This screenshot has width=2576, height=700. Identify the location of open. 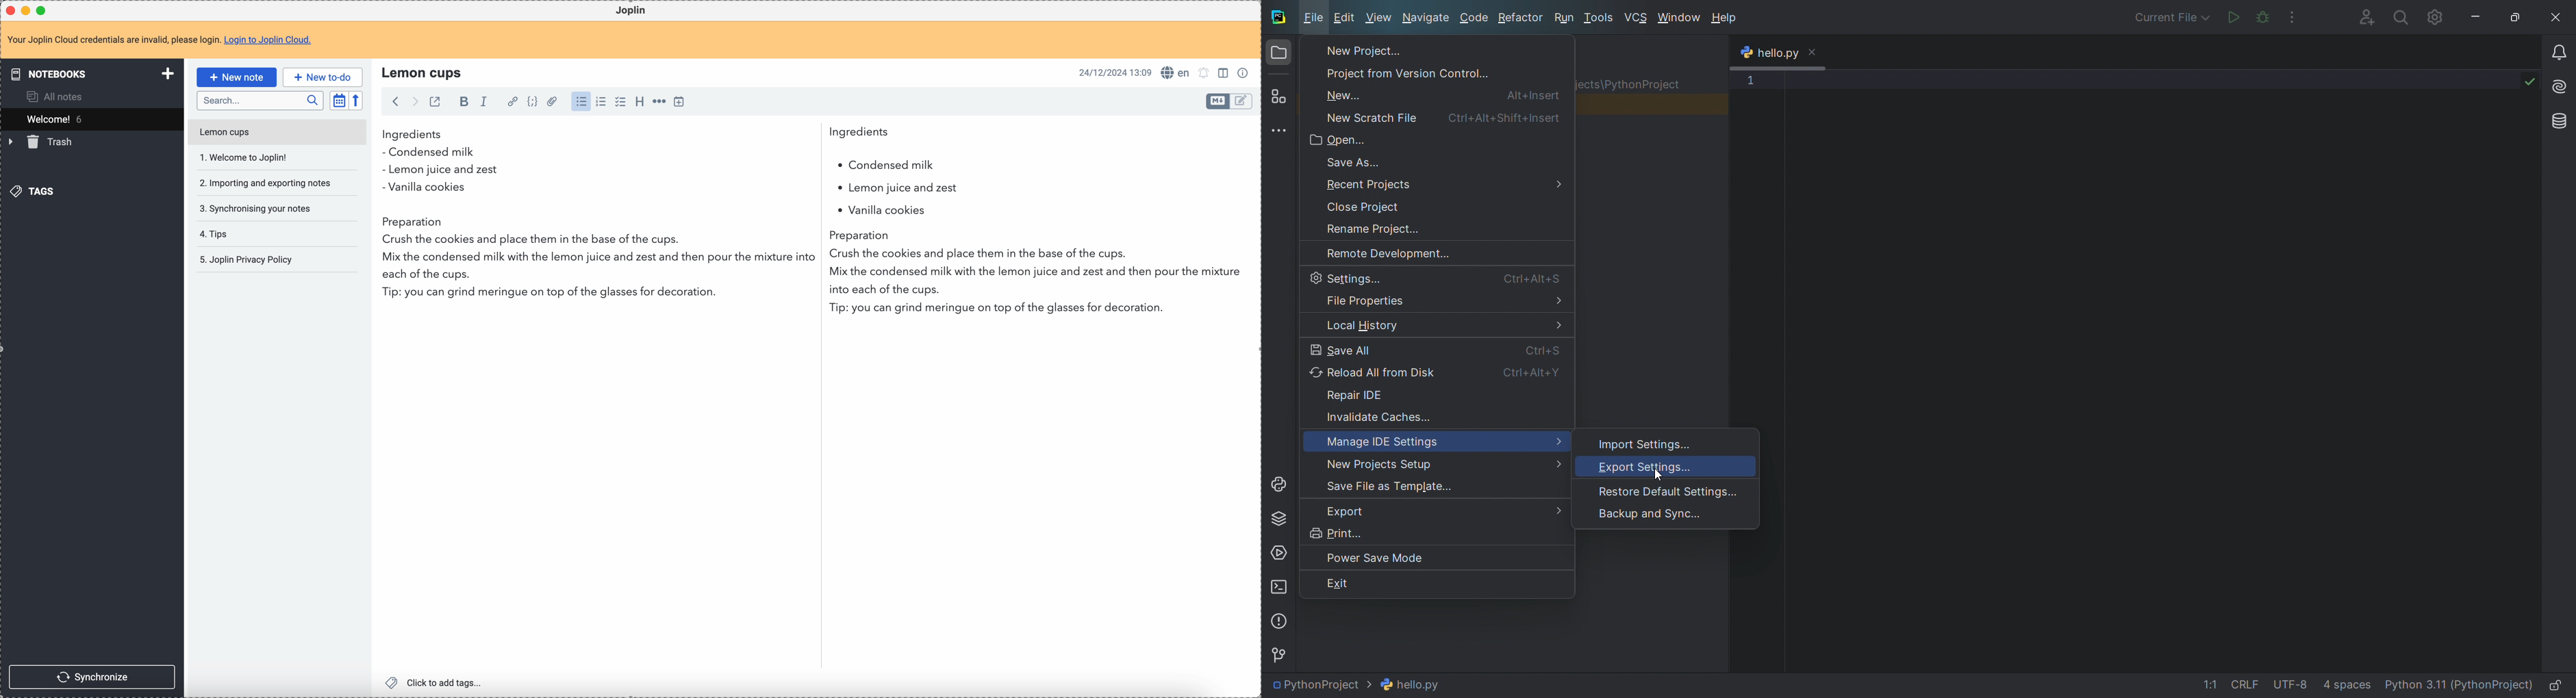
(1437, 139).